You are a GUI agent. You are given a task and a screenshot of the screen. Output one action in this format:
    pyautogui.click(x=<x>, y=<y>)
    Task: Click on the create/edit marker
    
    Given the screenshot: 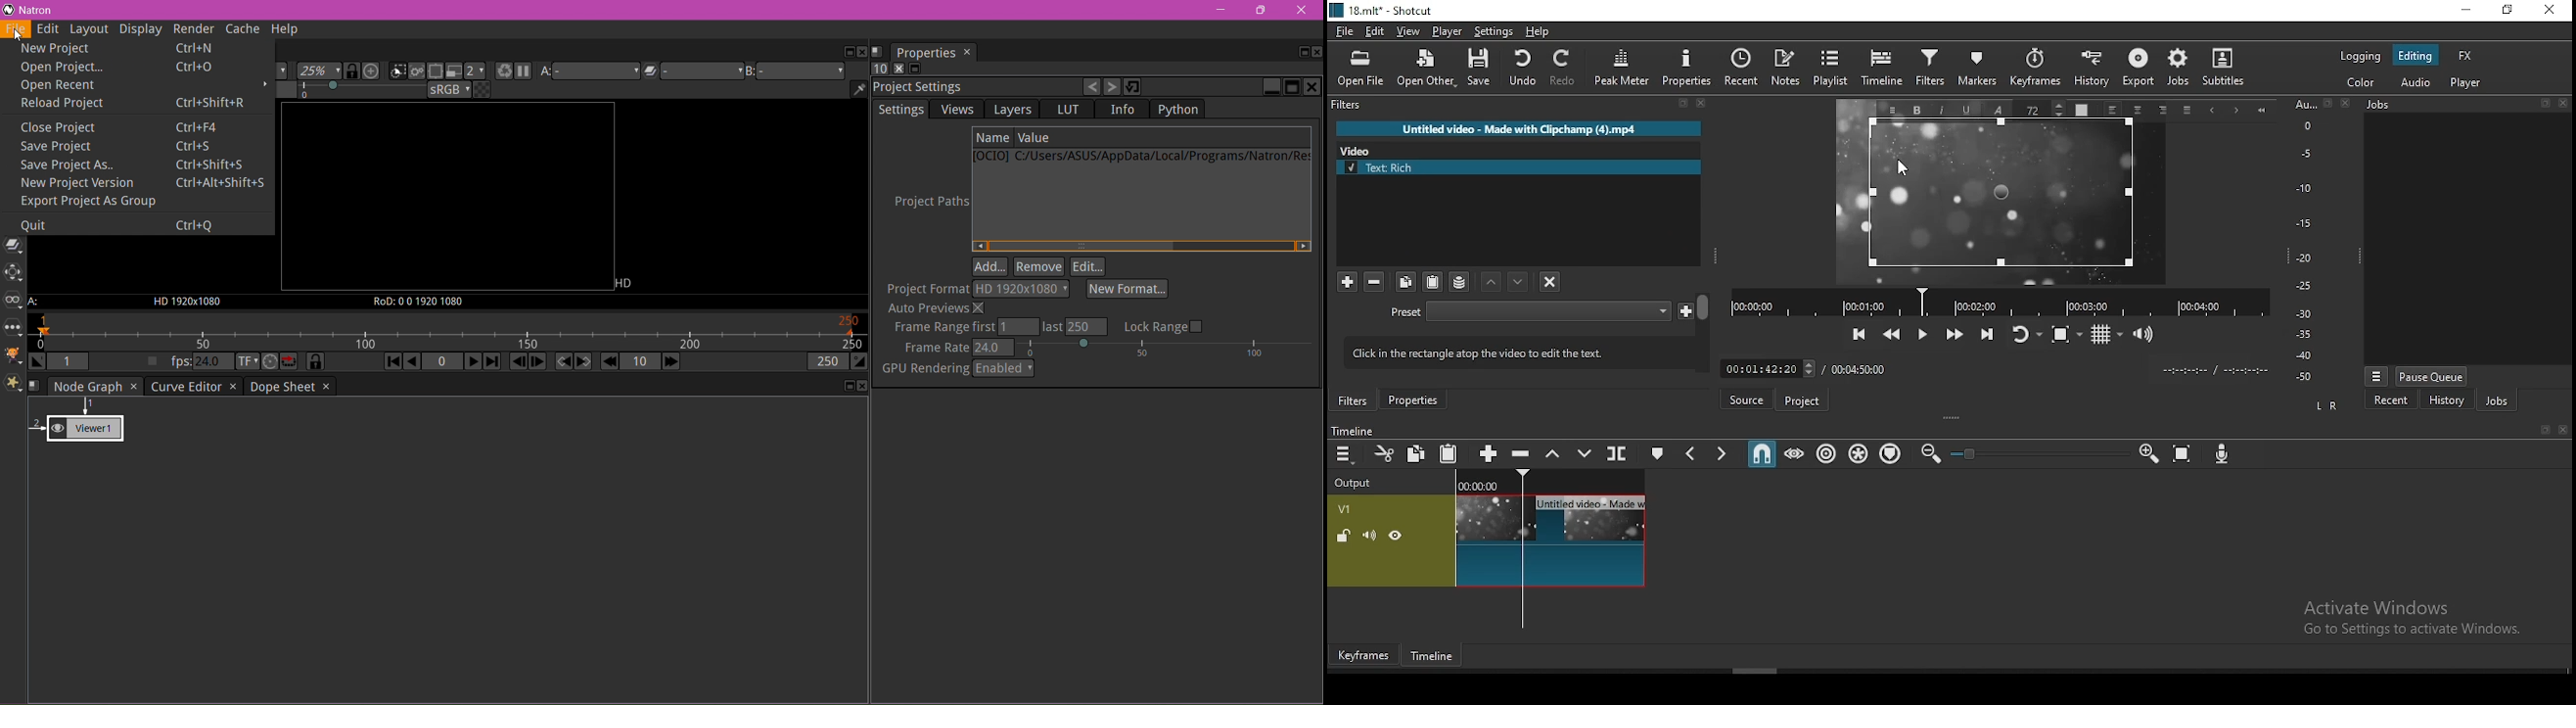 What is the action you would take?
    pyautogui.click(x=1655, y=452)
    